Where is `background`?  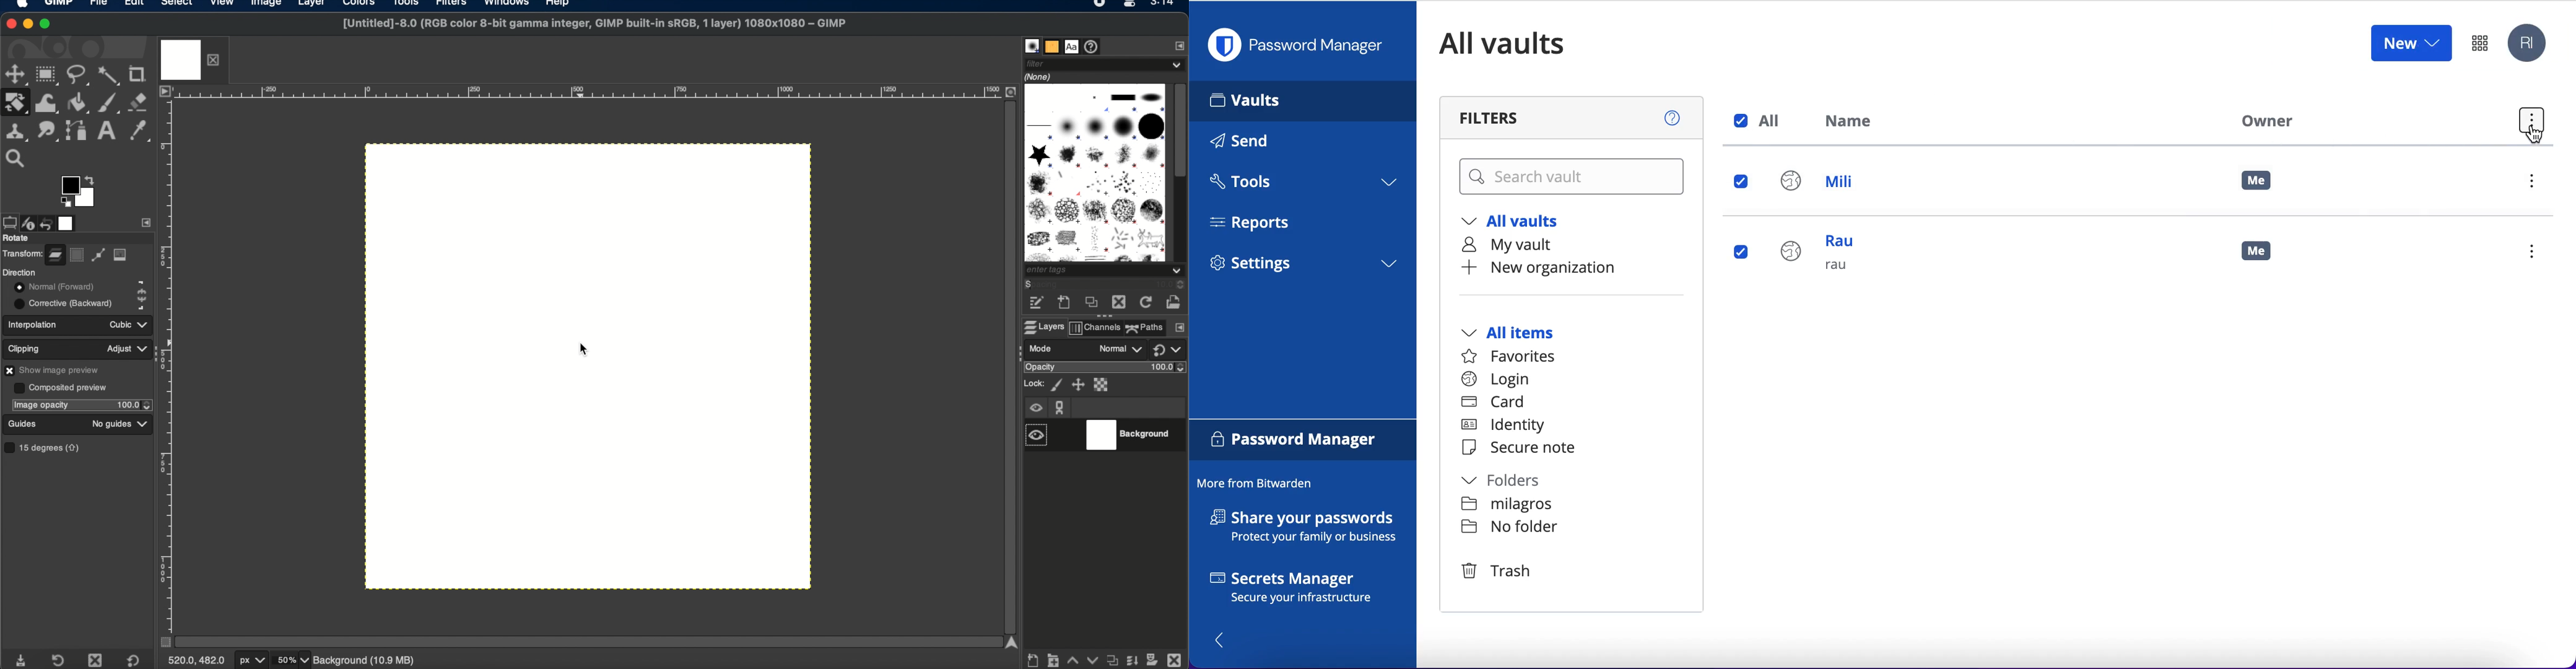
background is located at coordinates (374, 660).